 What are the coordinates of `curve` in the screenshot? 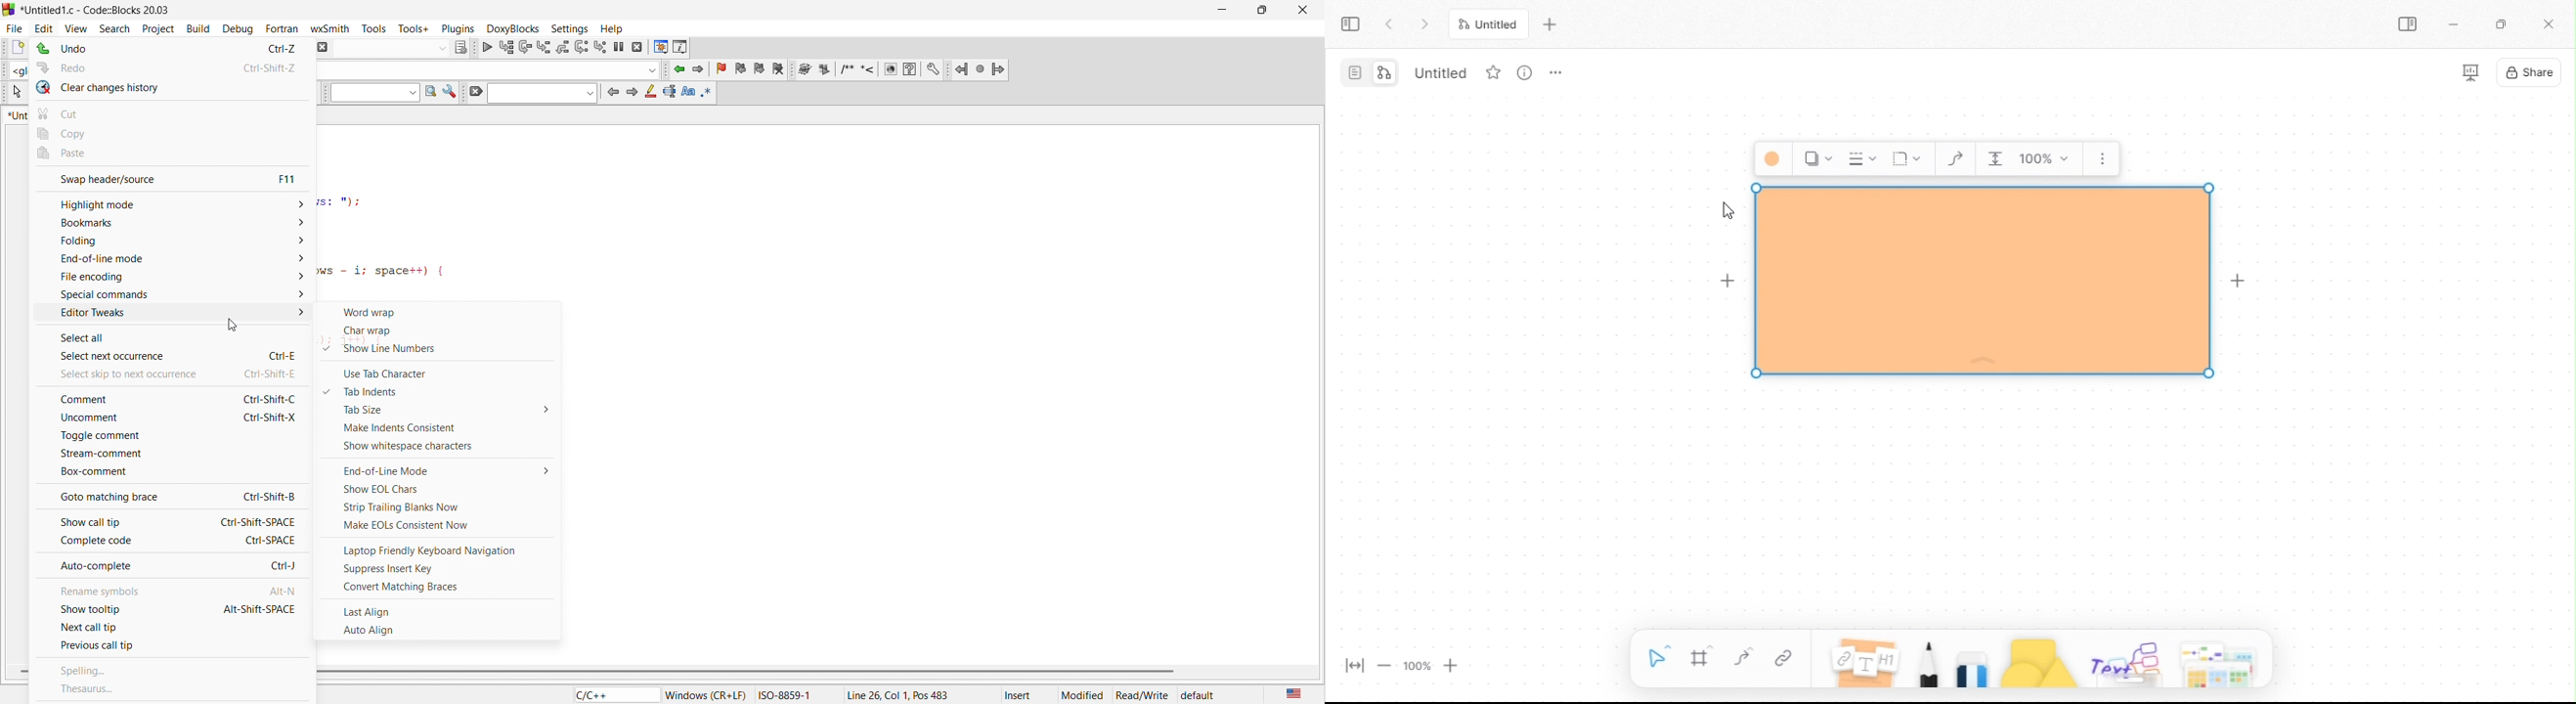 It's located at (1742, 660).